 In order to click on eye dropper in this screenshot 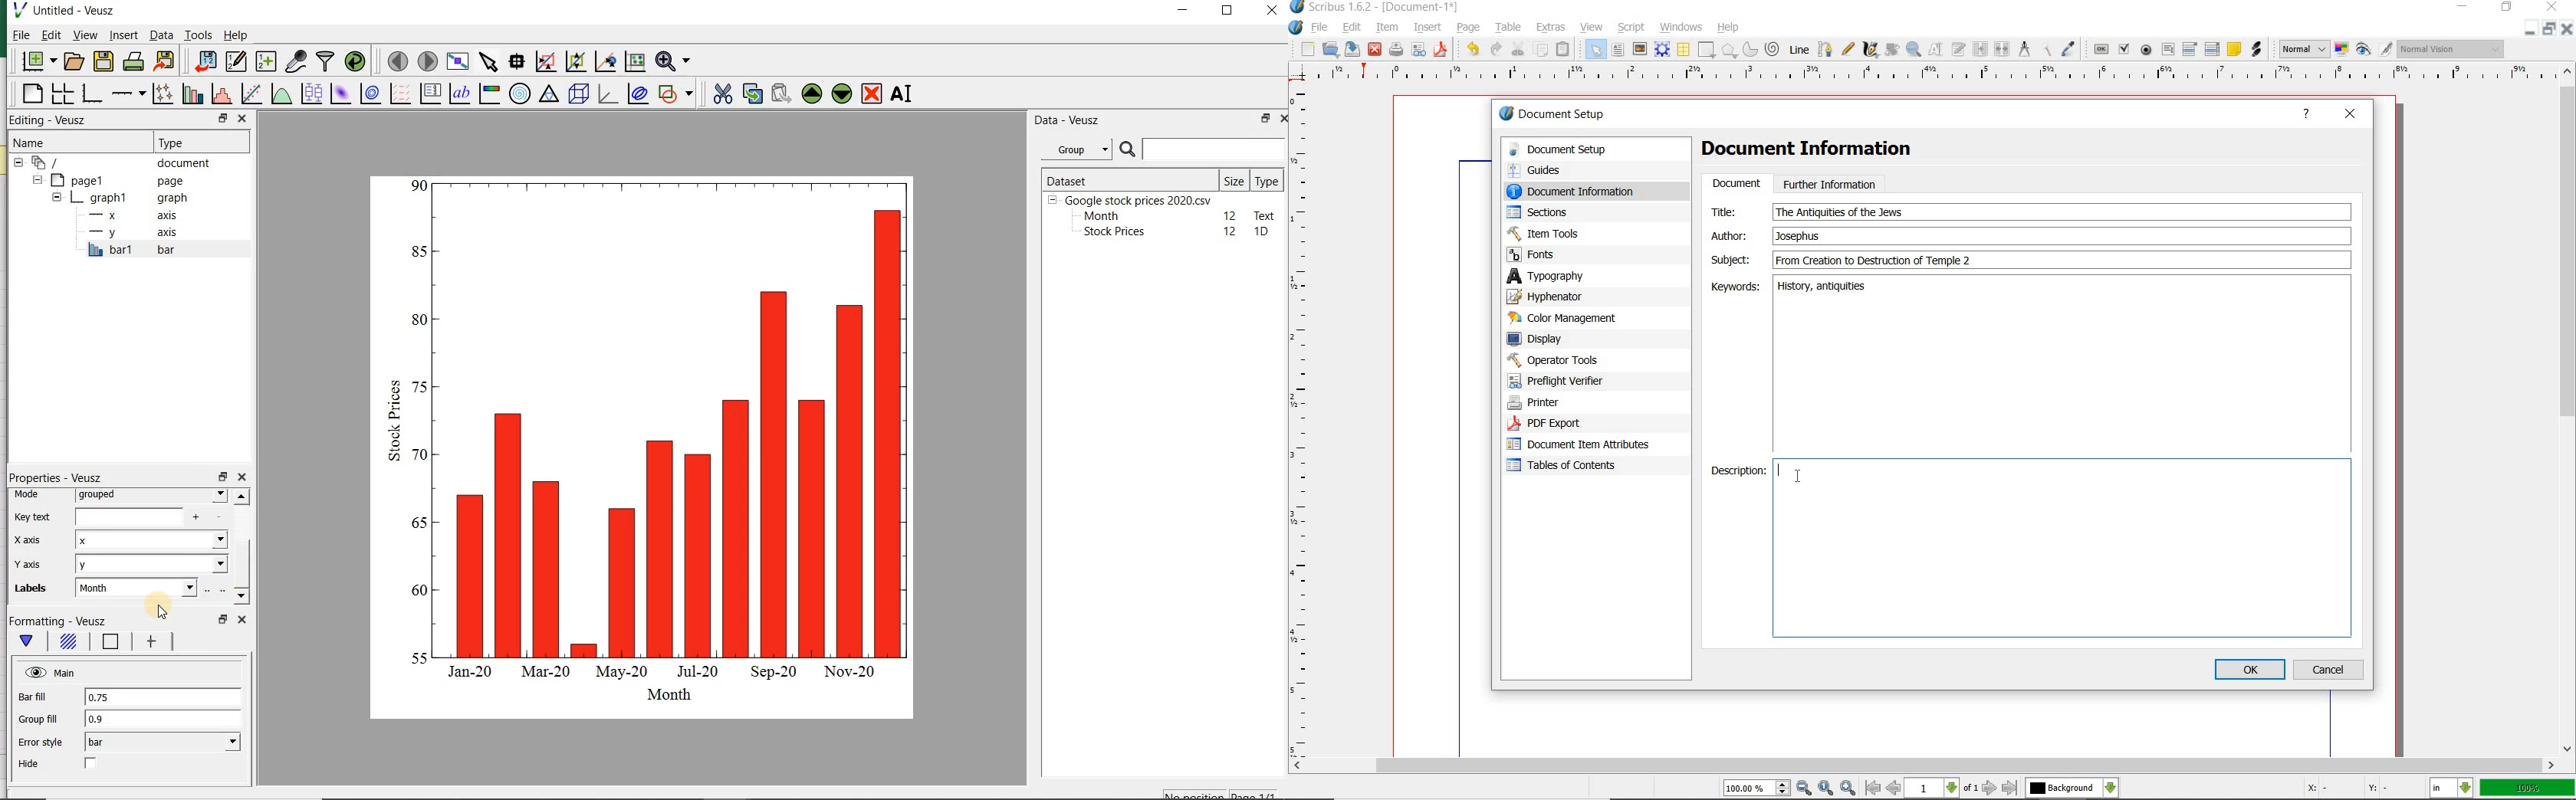, I will do `click(2069, 48)`.